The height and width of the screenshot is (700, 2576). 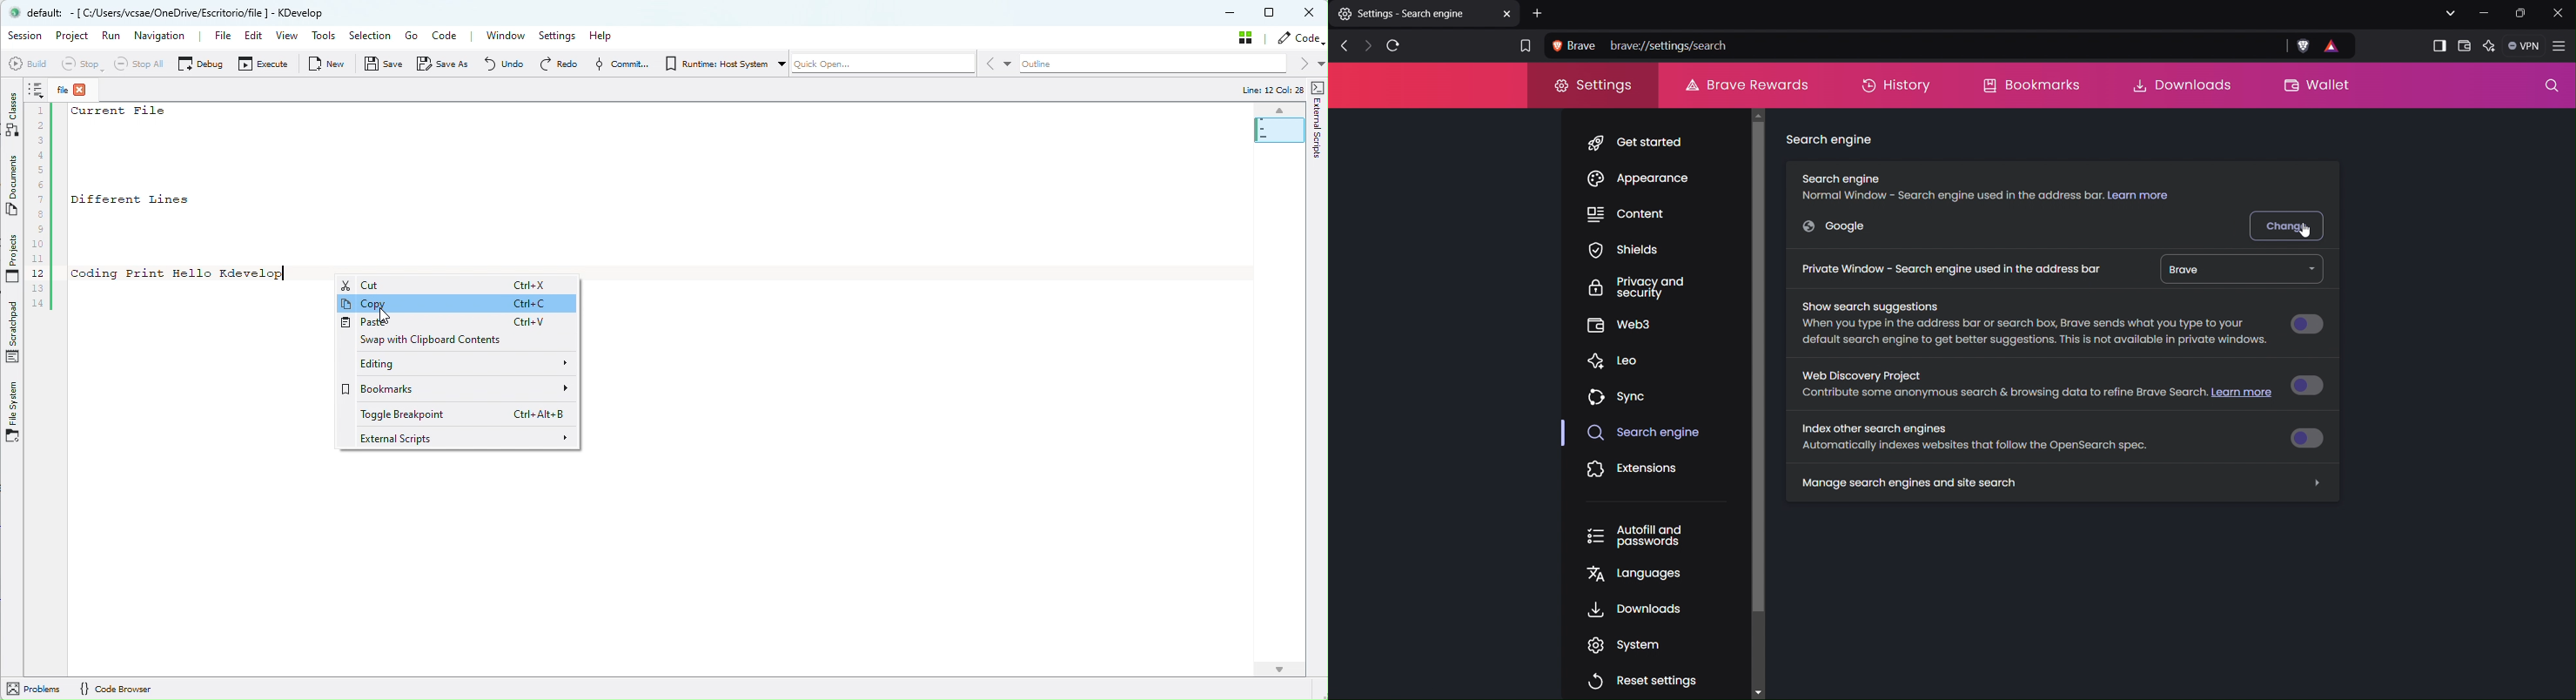 What do you see at coordinates (723, 64) in the screenshot?
I see `Runtime` at bounding box center [723, 64].